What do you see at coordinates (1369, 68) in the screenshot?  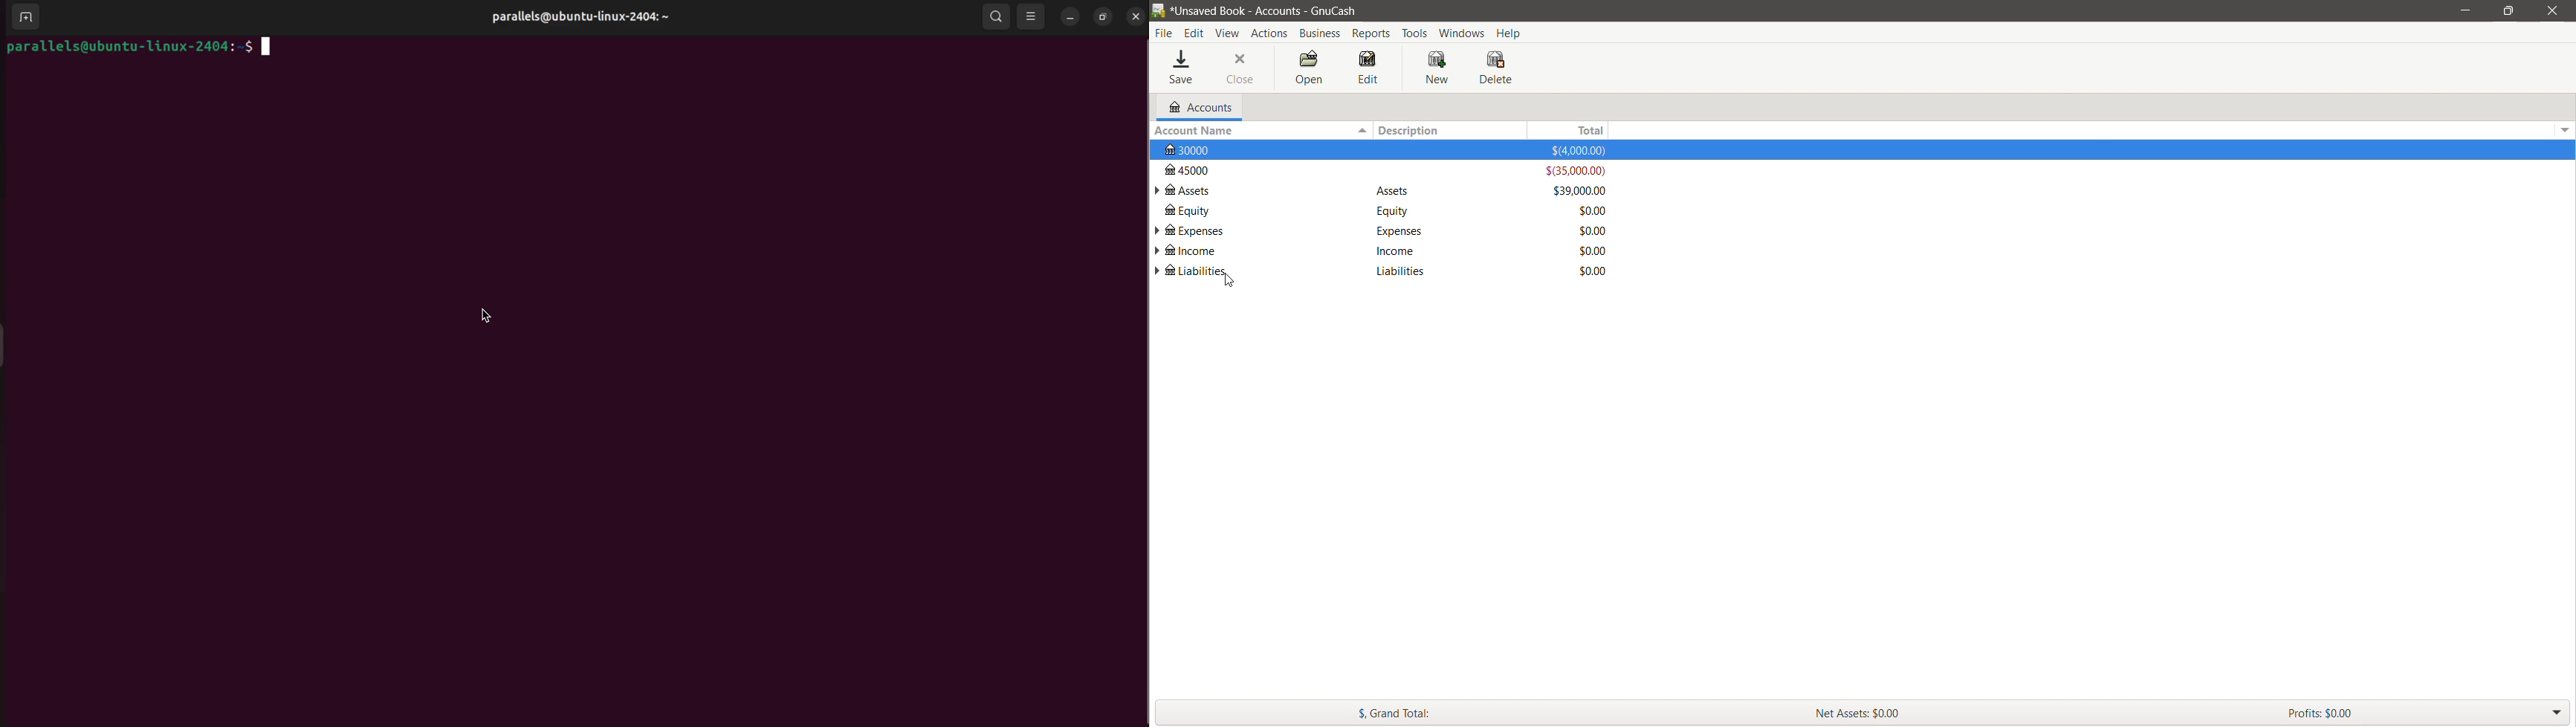 I see `Edit` at bounding box center [1369, 68].